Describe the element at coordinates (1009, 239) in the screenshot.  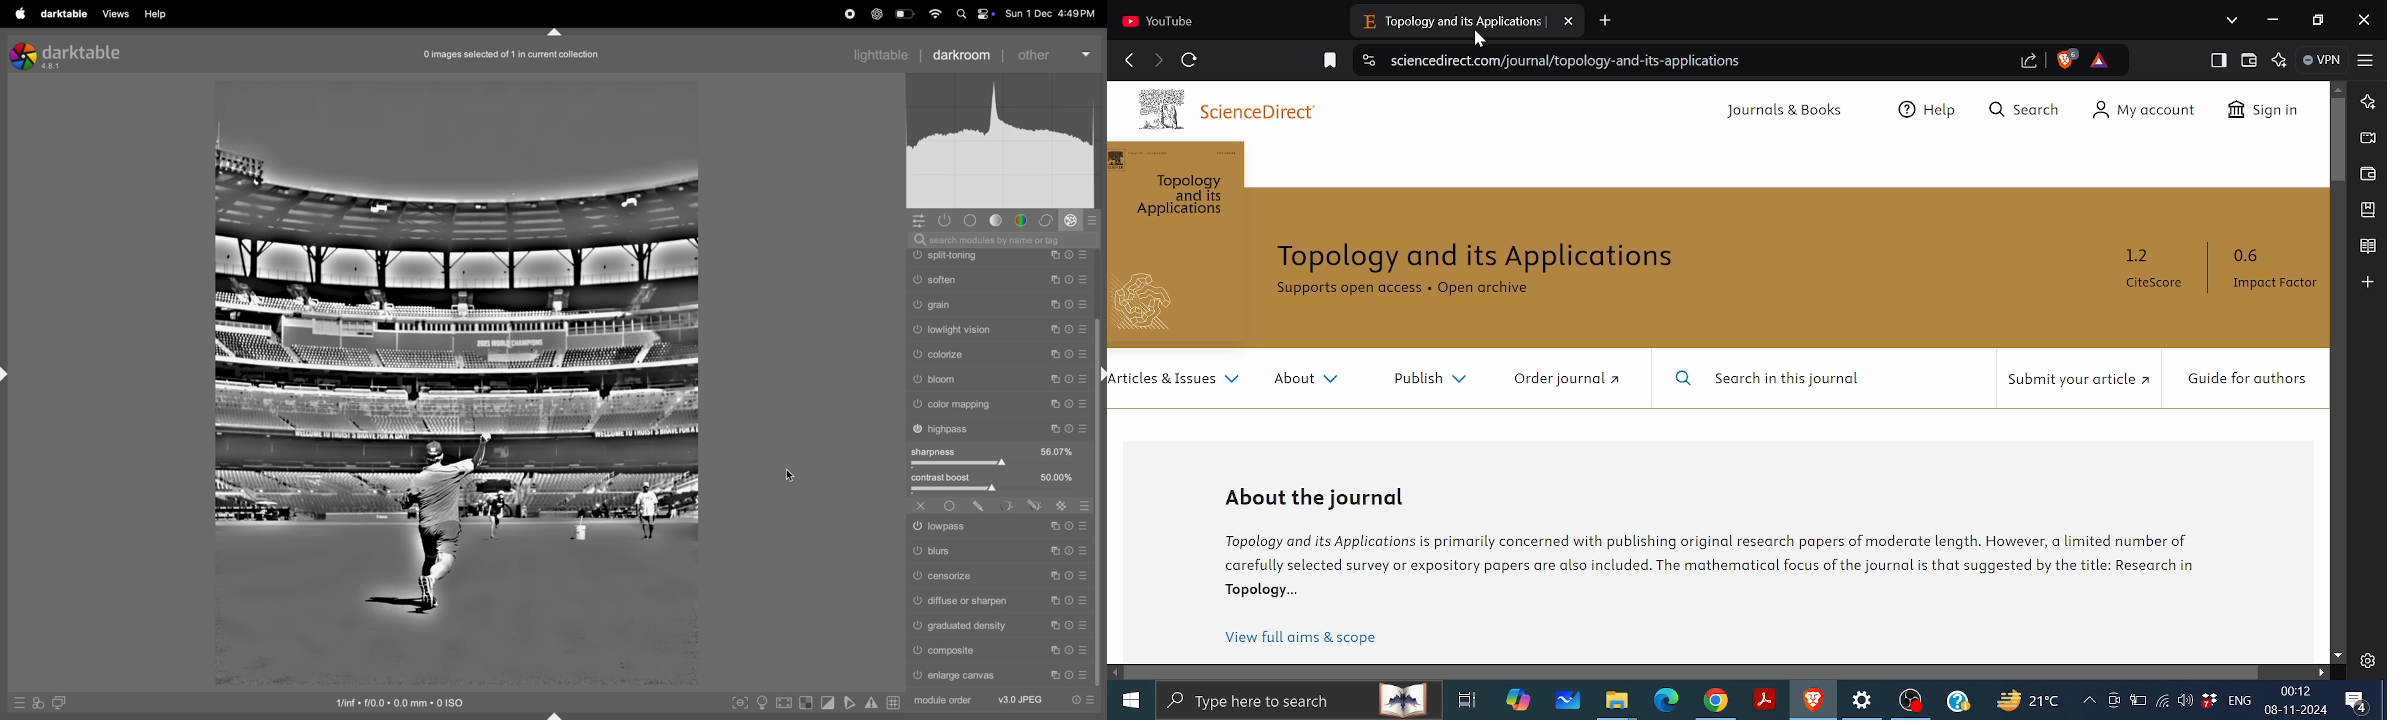
I see `searchbar` at that location.